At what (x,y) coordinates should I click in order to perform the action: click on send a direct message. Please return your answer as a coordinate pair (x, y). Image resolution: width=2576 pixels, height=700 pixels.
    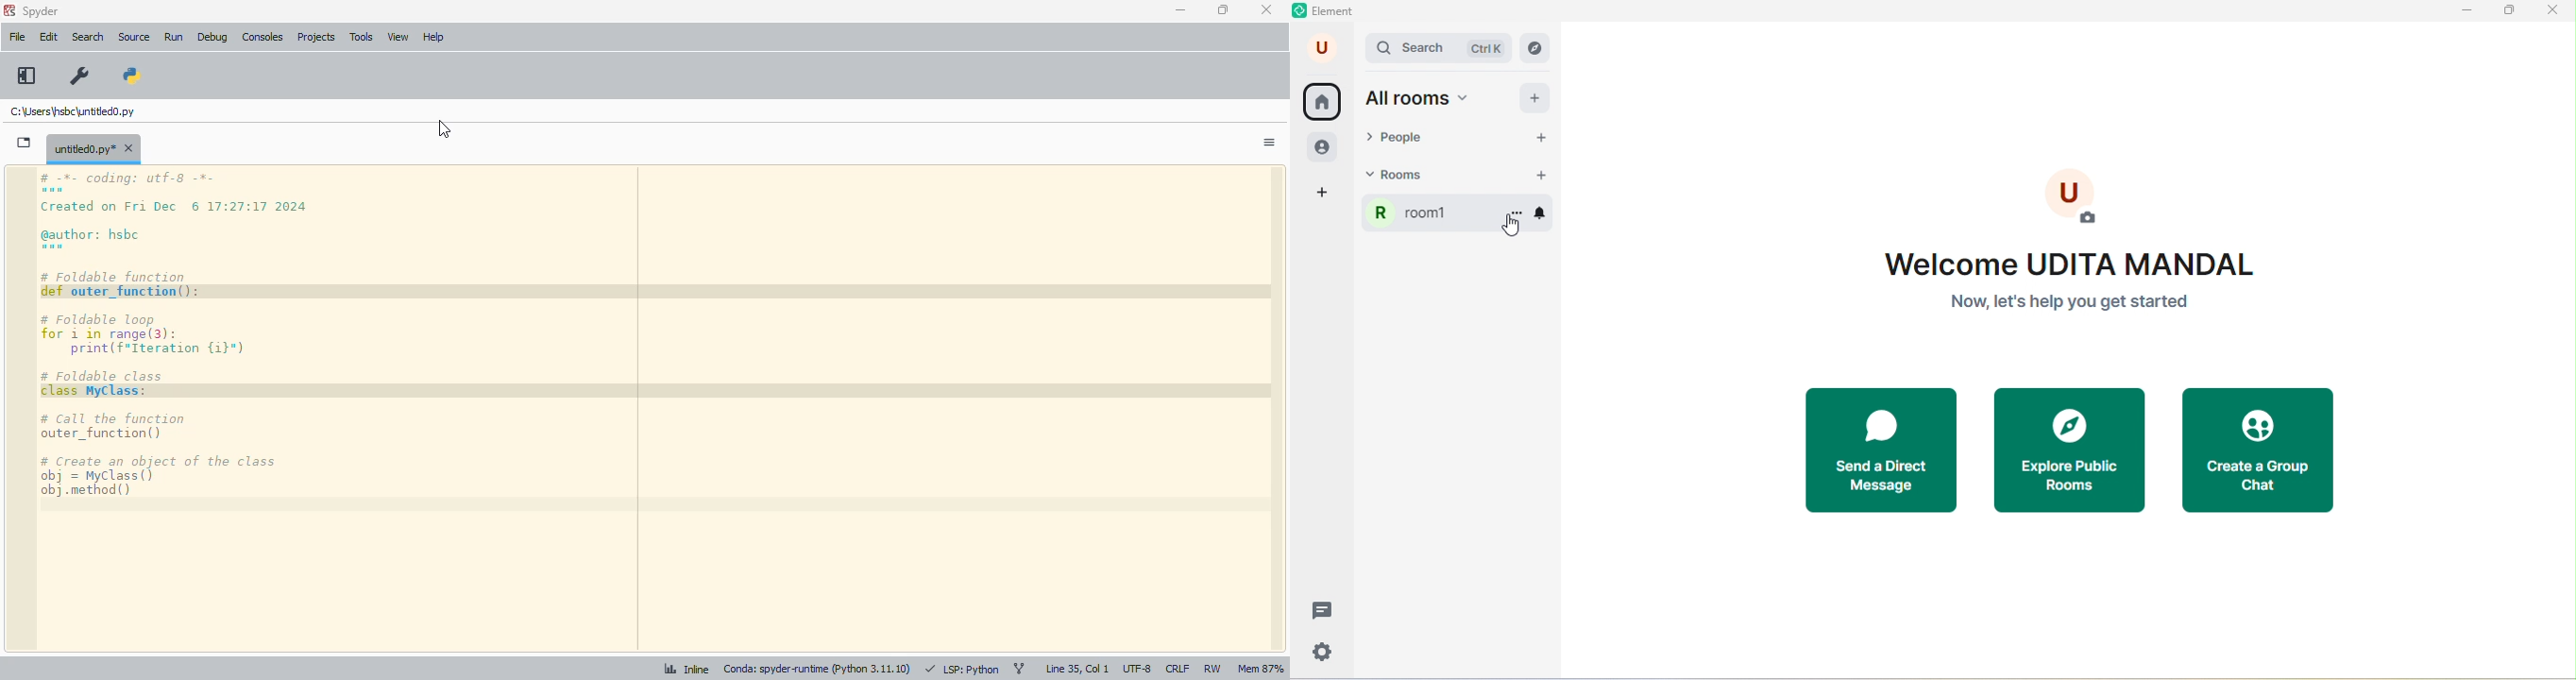
    Looking at the image, I should click on (1871, 448).